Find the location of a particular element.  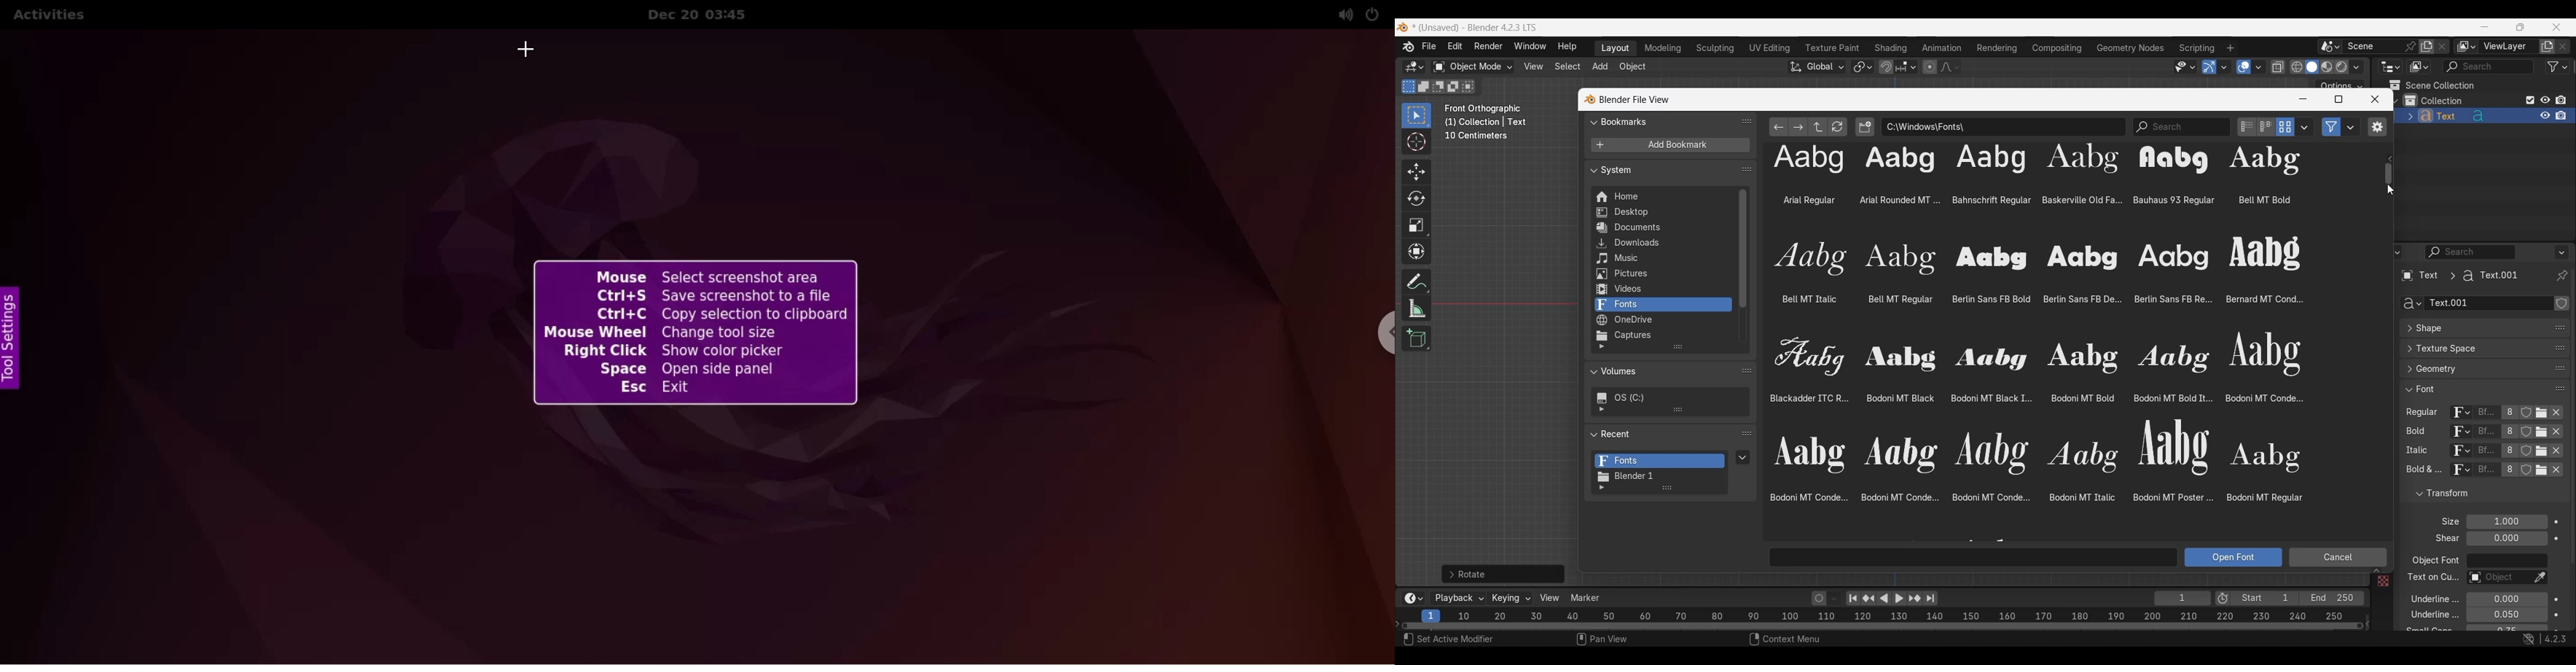

Text on curve is located at coordinates (2497, 578).